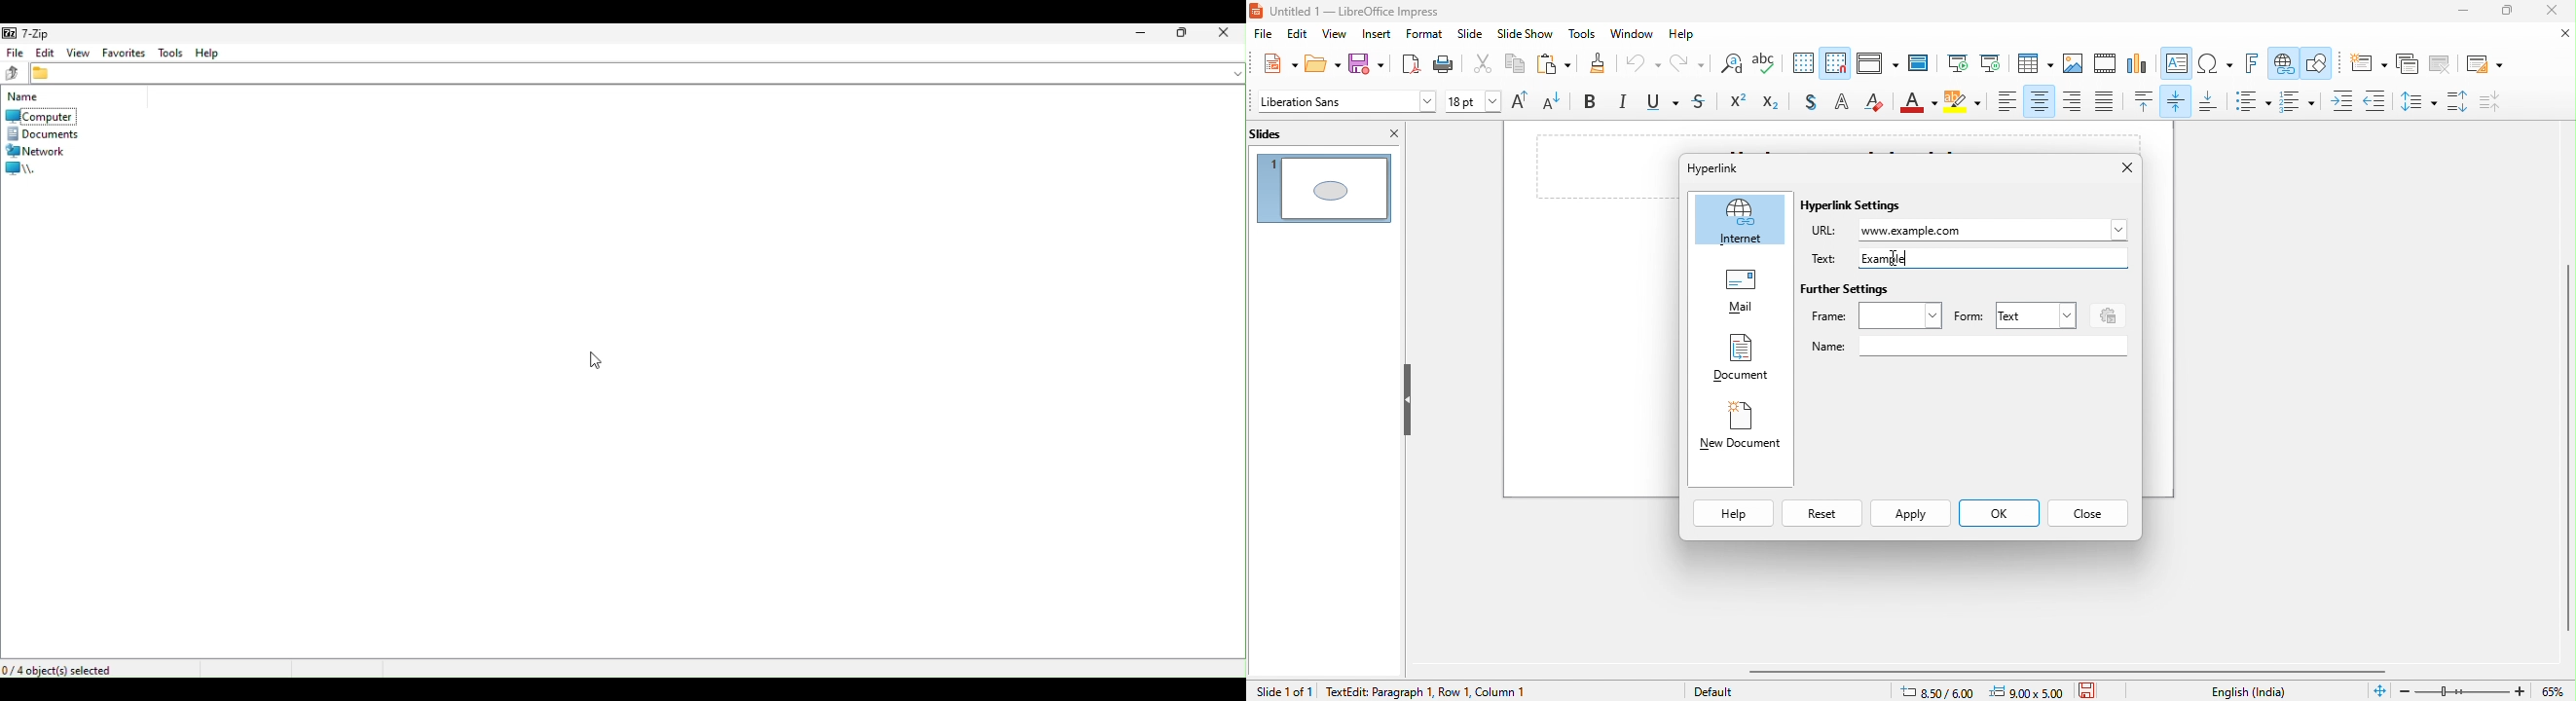 Image resolution: width=2576 pixels, height=728 pixels. What do you see at coordinates (1996, 230) in the screenshot?
I see `www.example.com` at bounding box center [1996, 230].